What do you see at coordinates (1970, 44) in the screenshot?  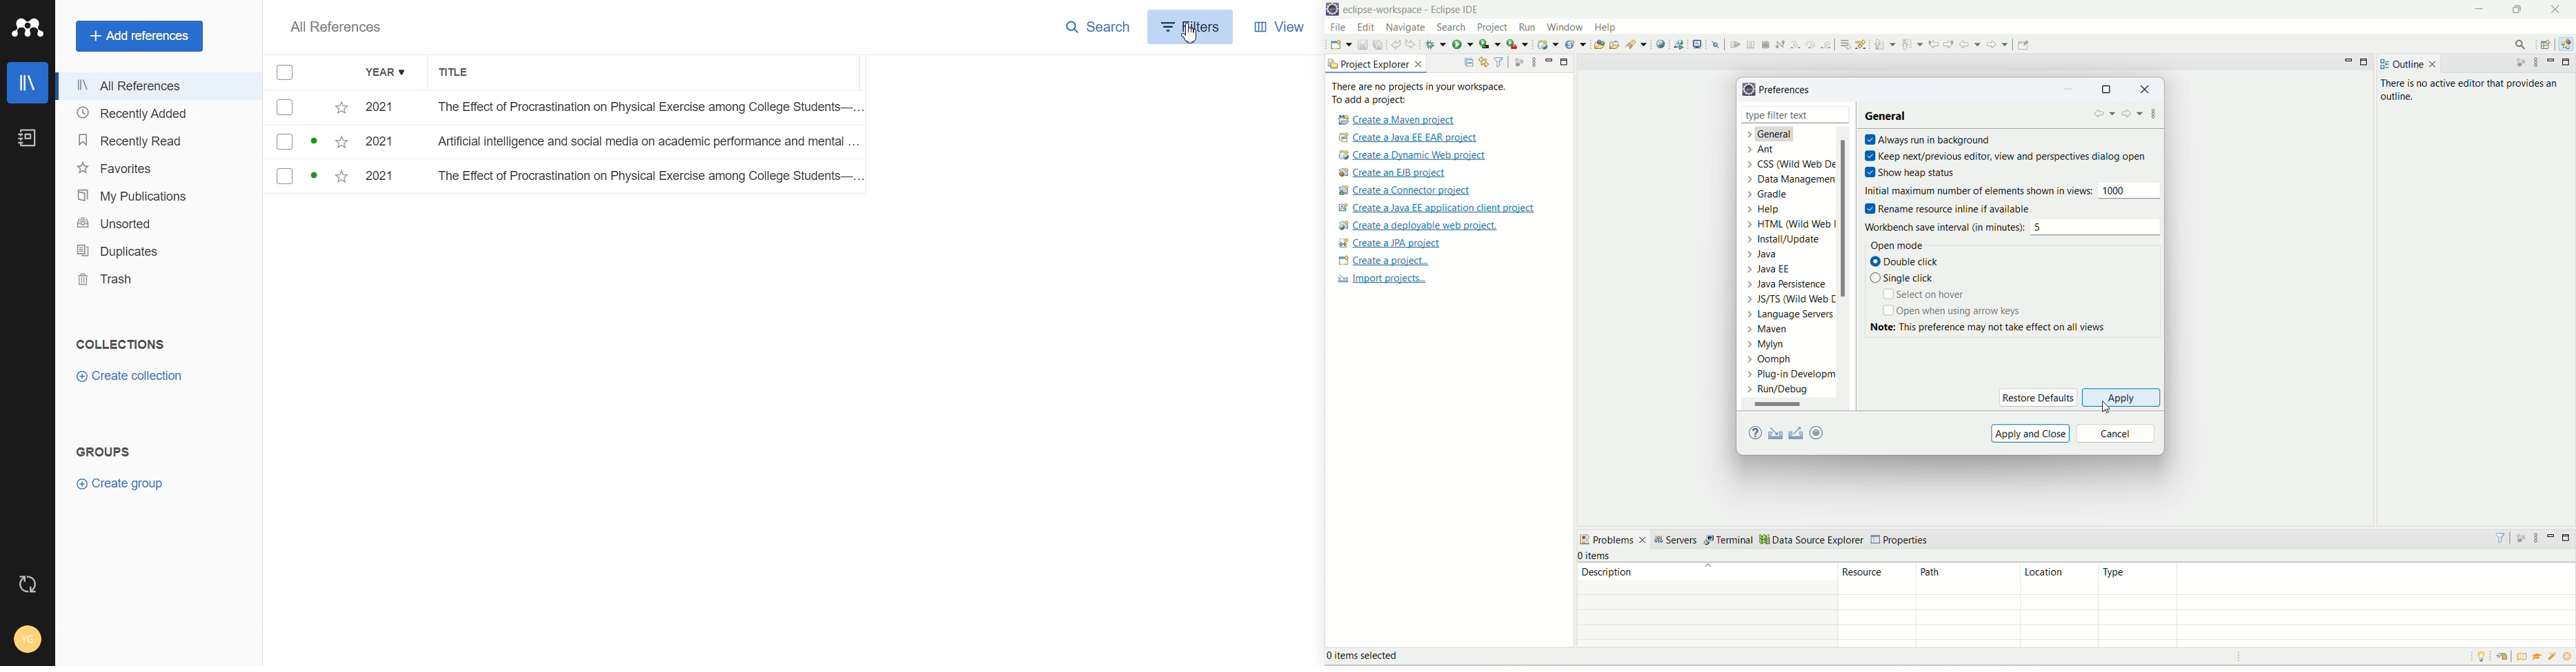 I see `back` at bounding box center [1970, 44].